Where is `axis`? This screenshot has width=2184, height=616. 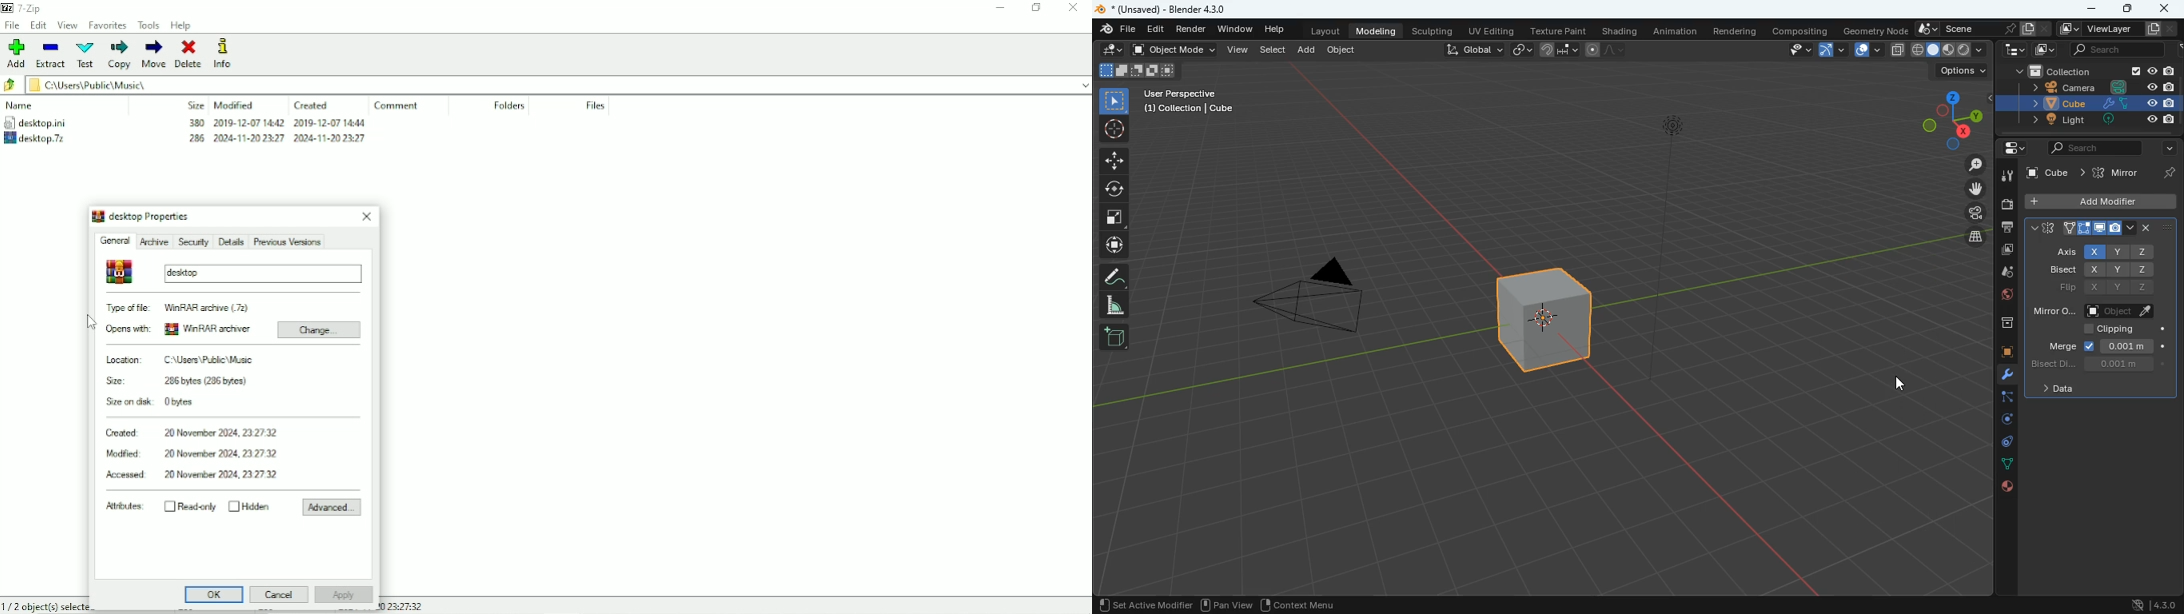 axis is located at coordinates (2063, 252).